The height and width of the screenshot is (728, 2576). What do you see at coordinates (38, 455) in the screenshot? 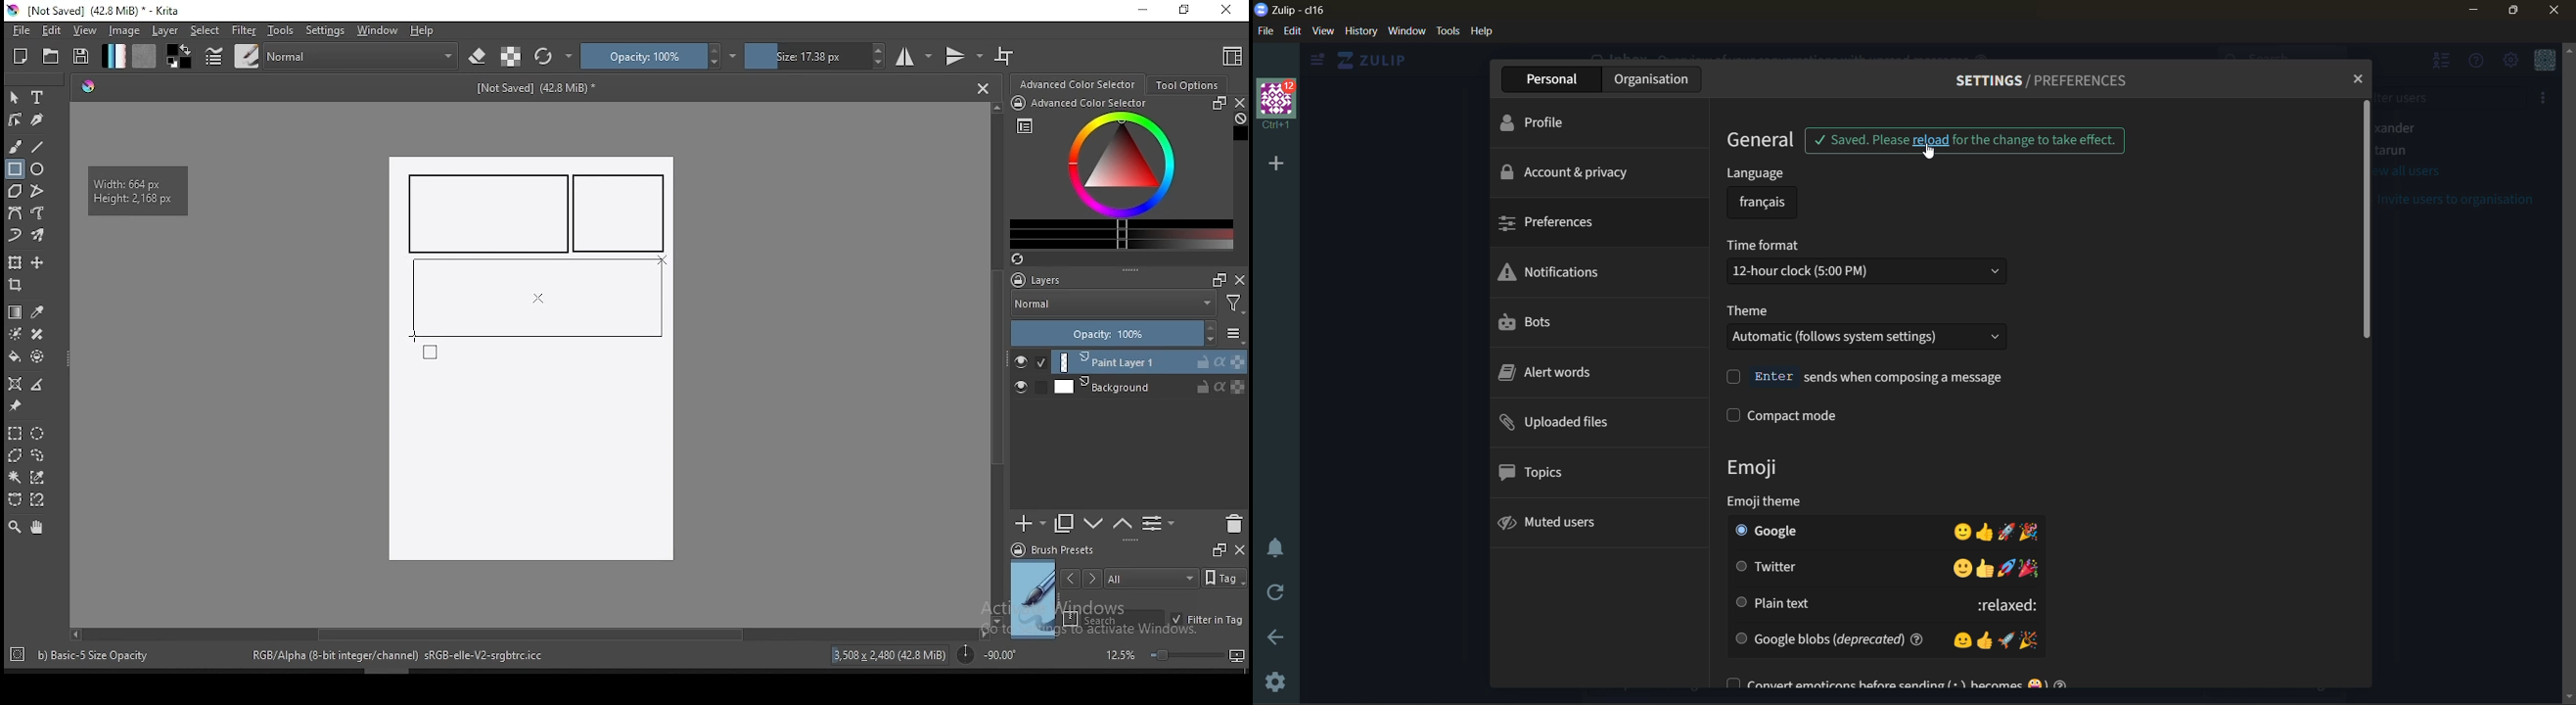
I see `freehand selection tool` at bounding box center [38, 455].